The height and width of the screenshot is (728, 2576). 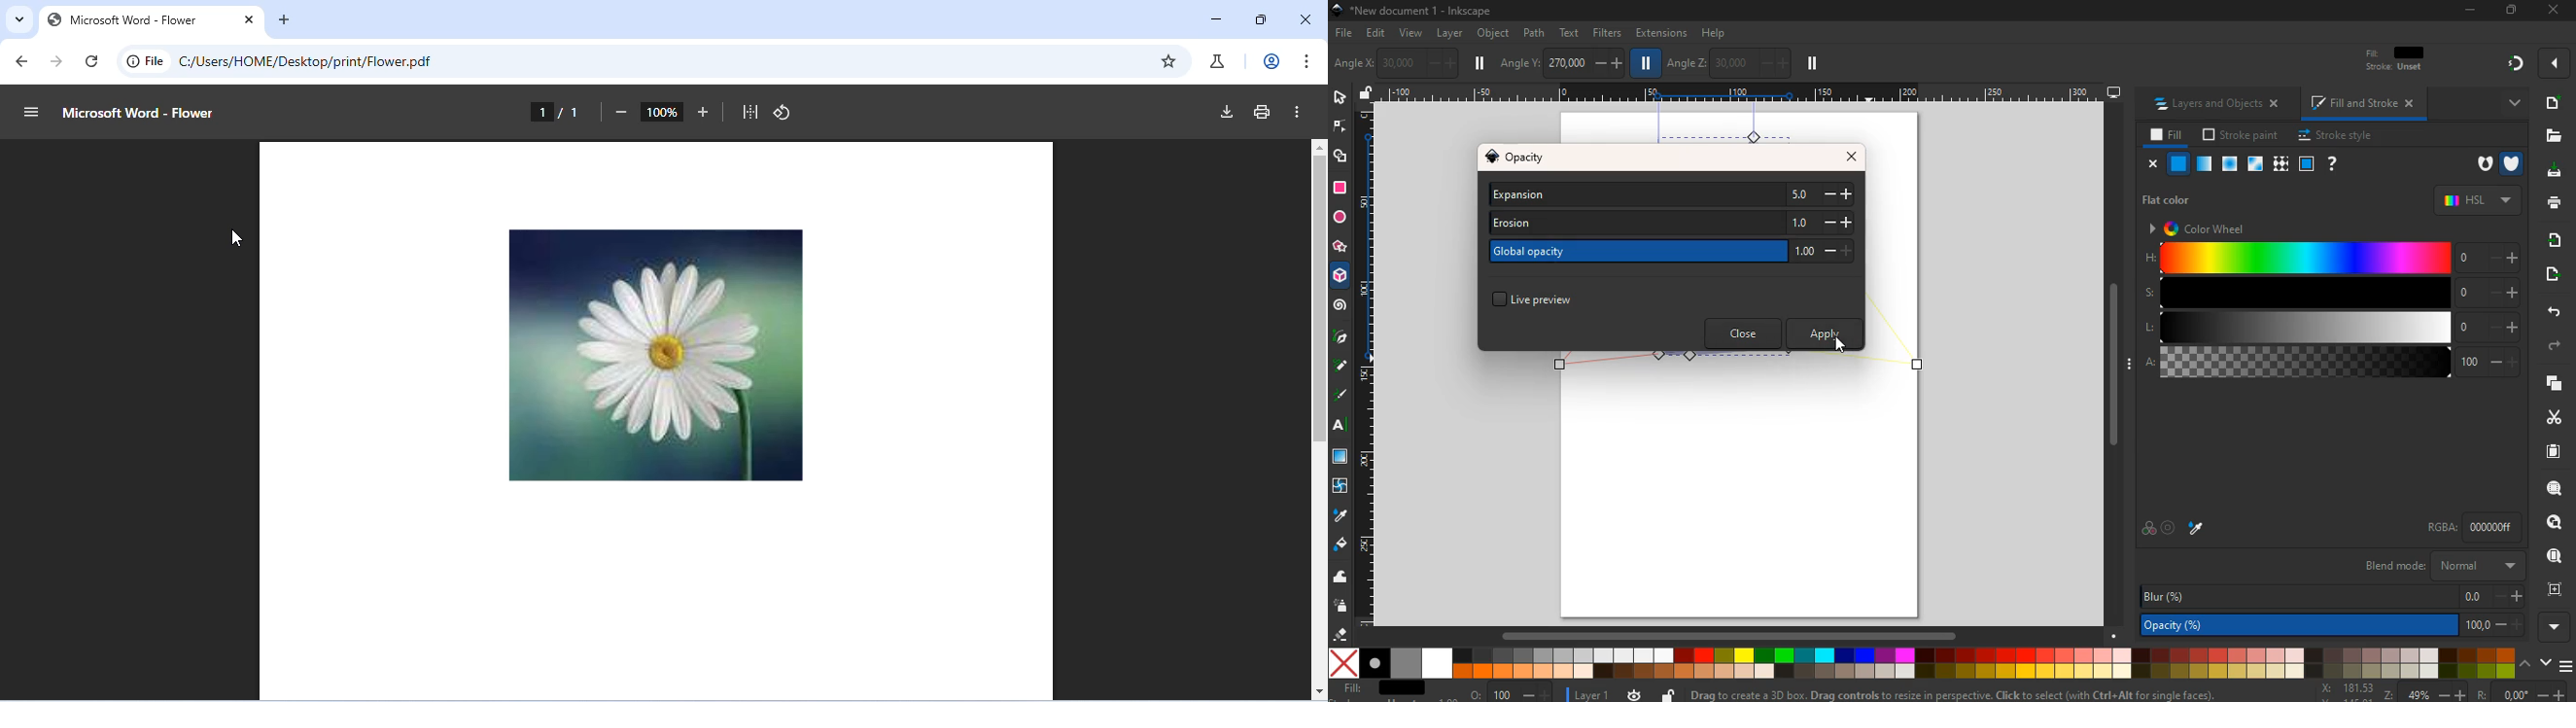 I want to click on Expand, so click(x=2131, y=363).